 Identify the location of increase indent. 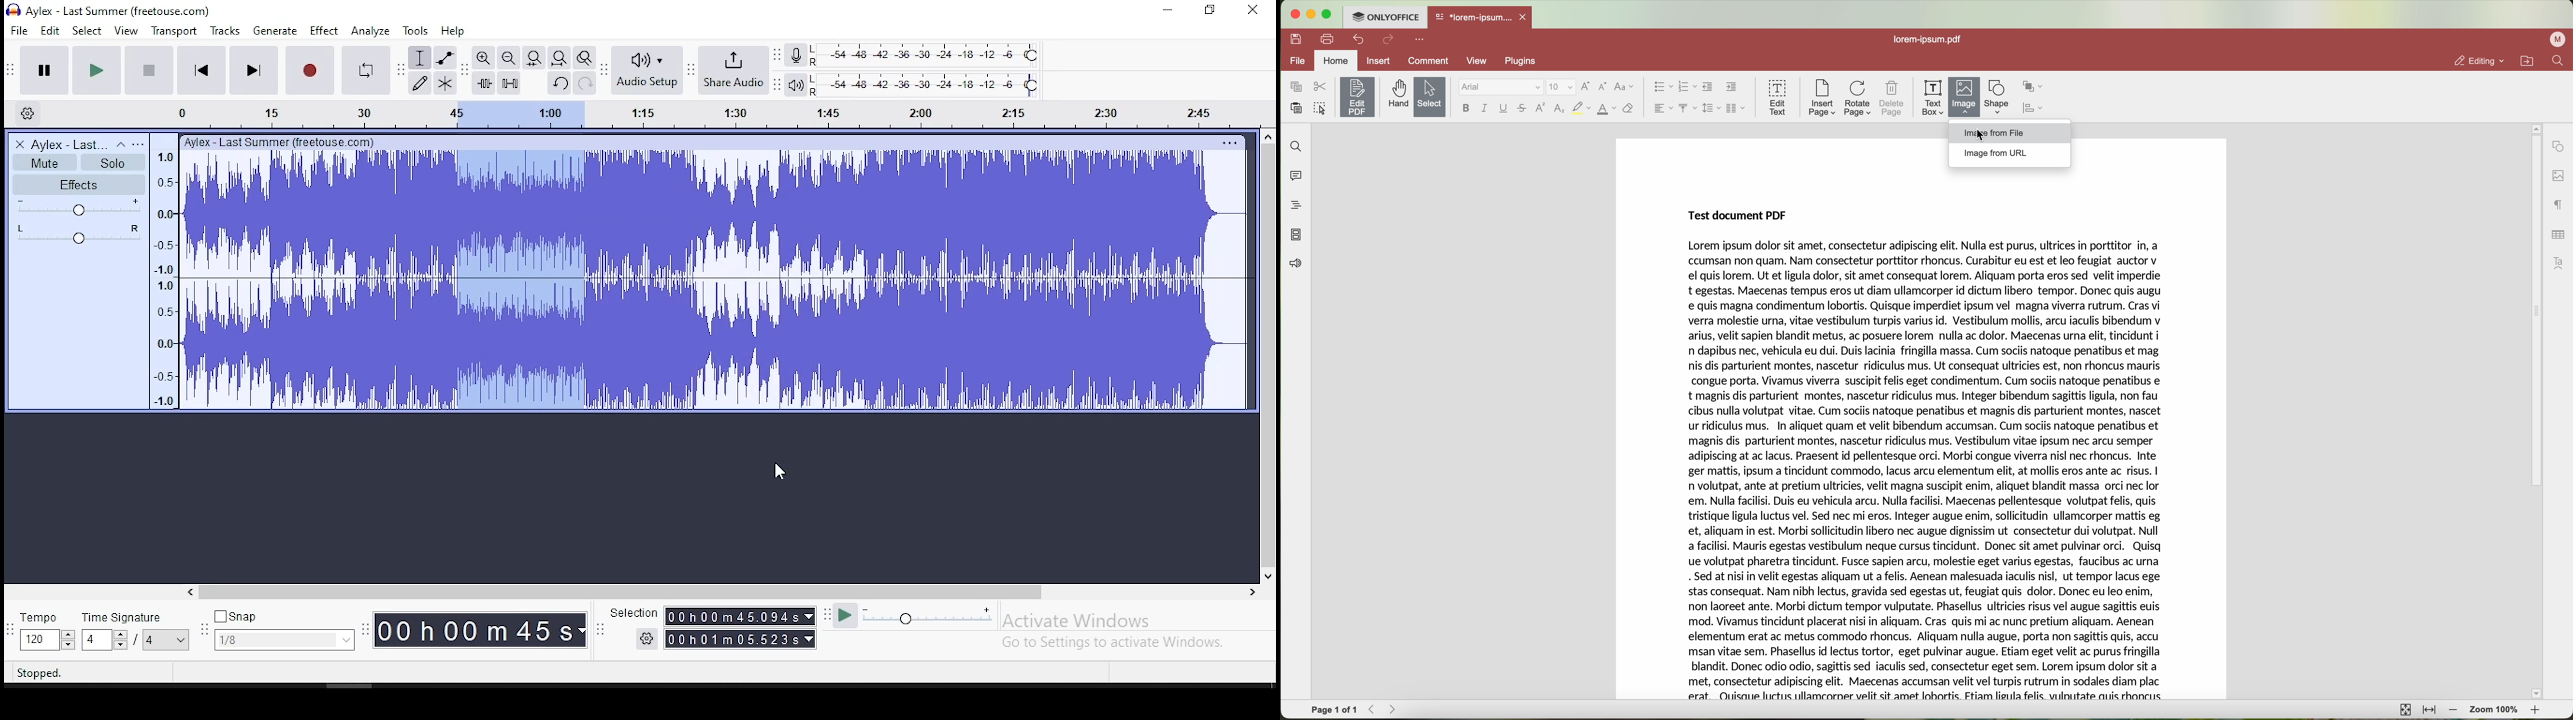
(1732, 86).